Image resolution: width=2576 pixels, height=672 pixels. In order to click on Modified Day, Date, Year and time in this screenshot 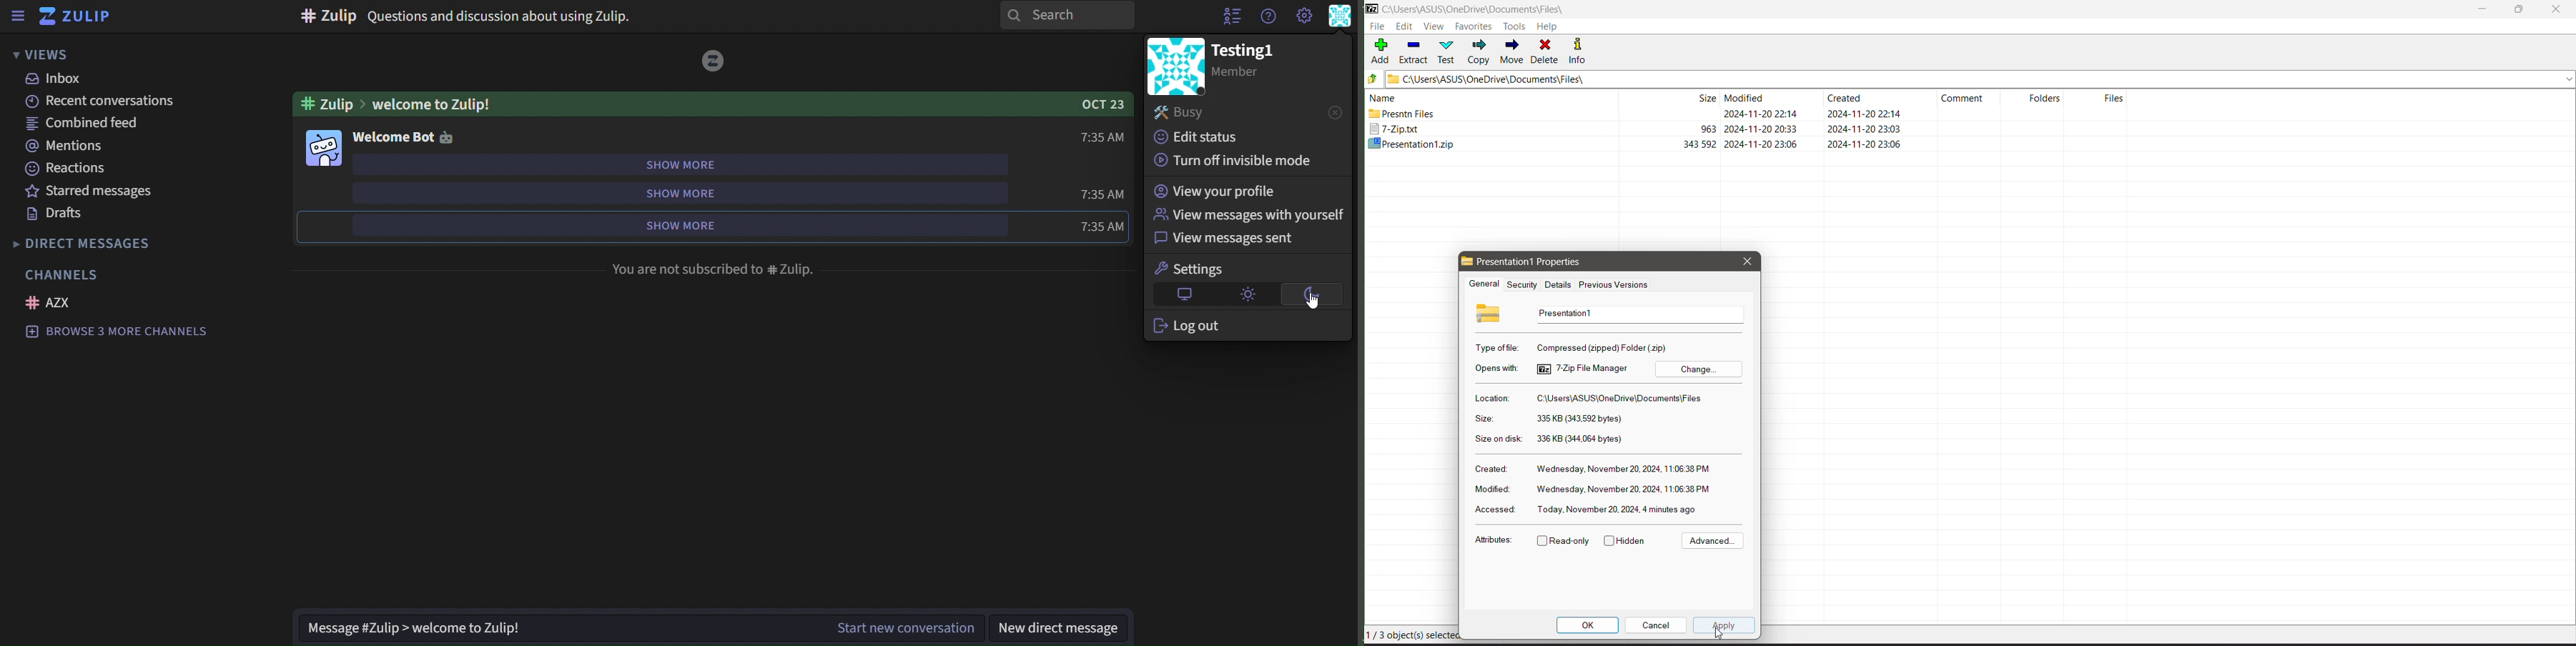, I will do `click(1624, 490)`.